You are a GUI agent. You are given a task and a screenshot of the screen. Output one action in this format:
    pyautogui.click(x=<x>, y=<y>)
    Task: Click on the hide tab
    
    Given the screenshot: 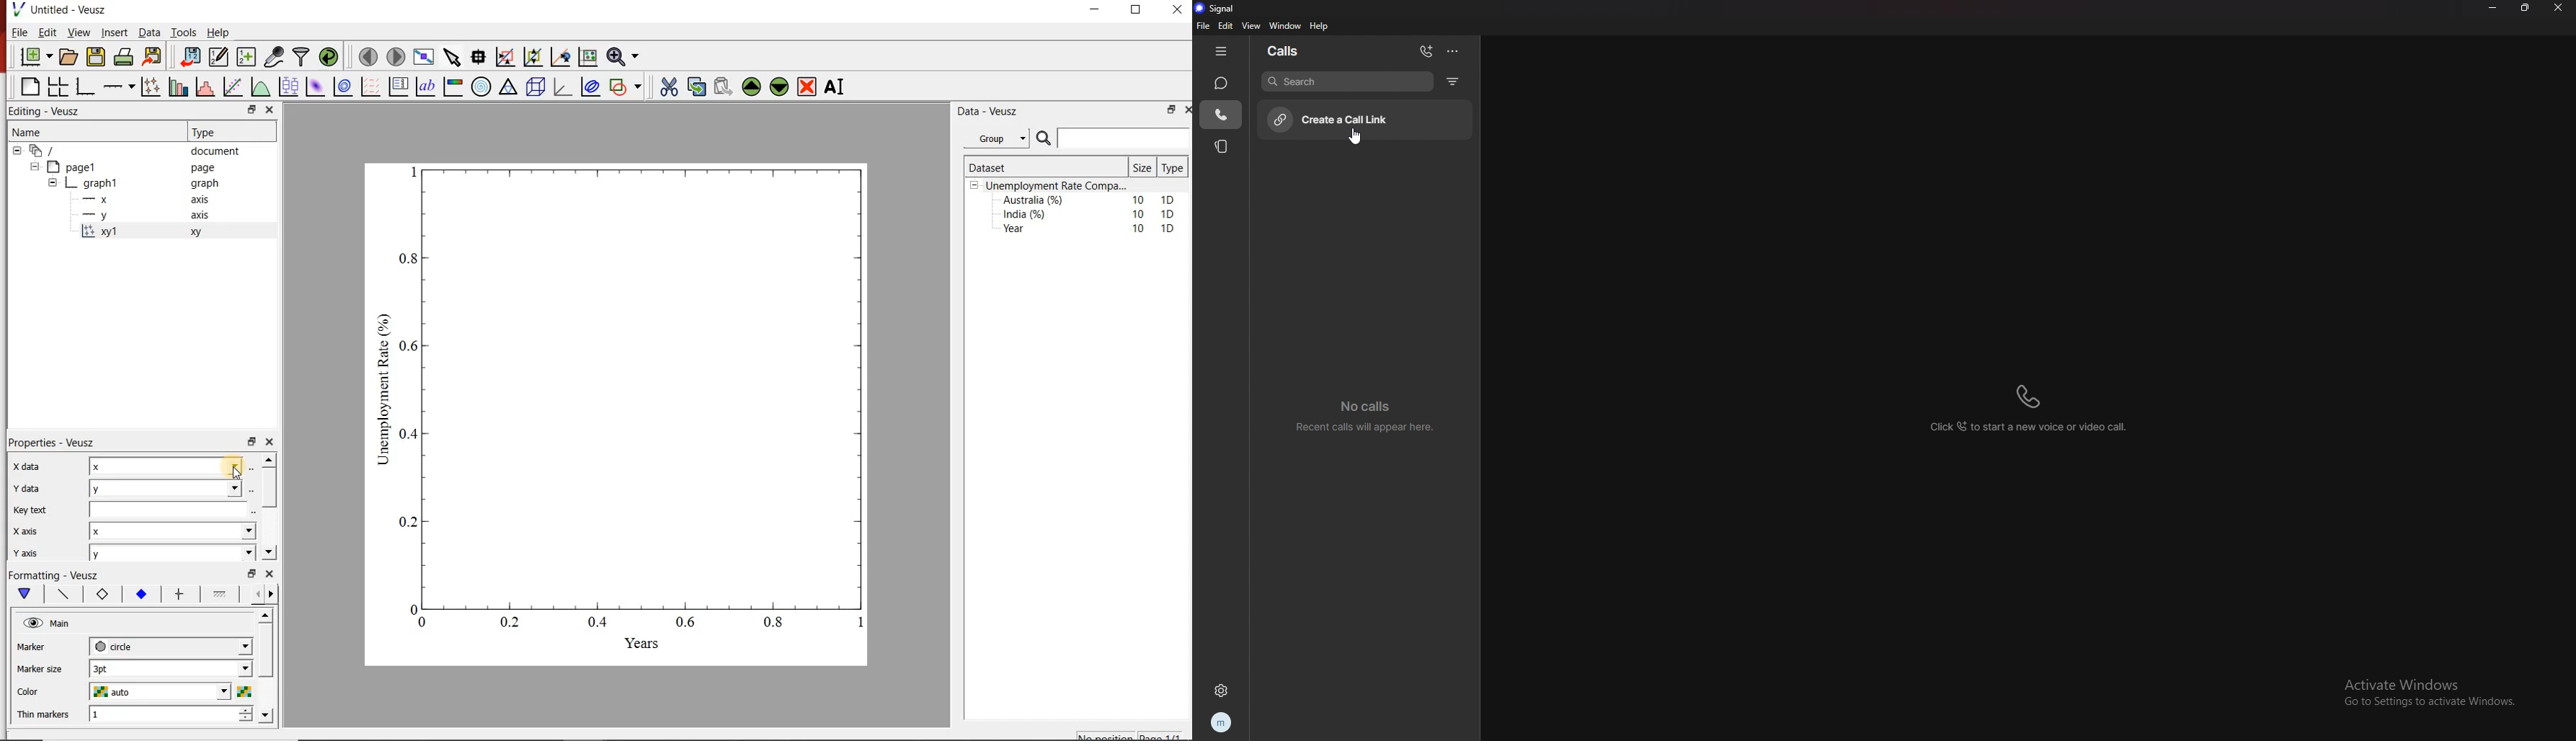 What is the action you would take?
    pyautogui.click(x=1221, y=52)
    